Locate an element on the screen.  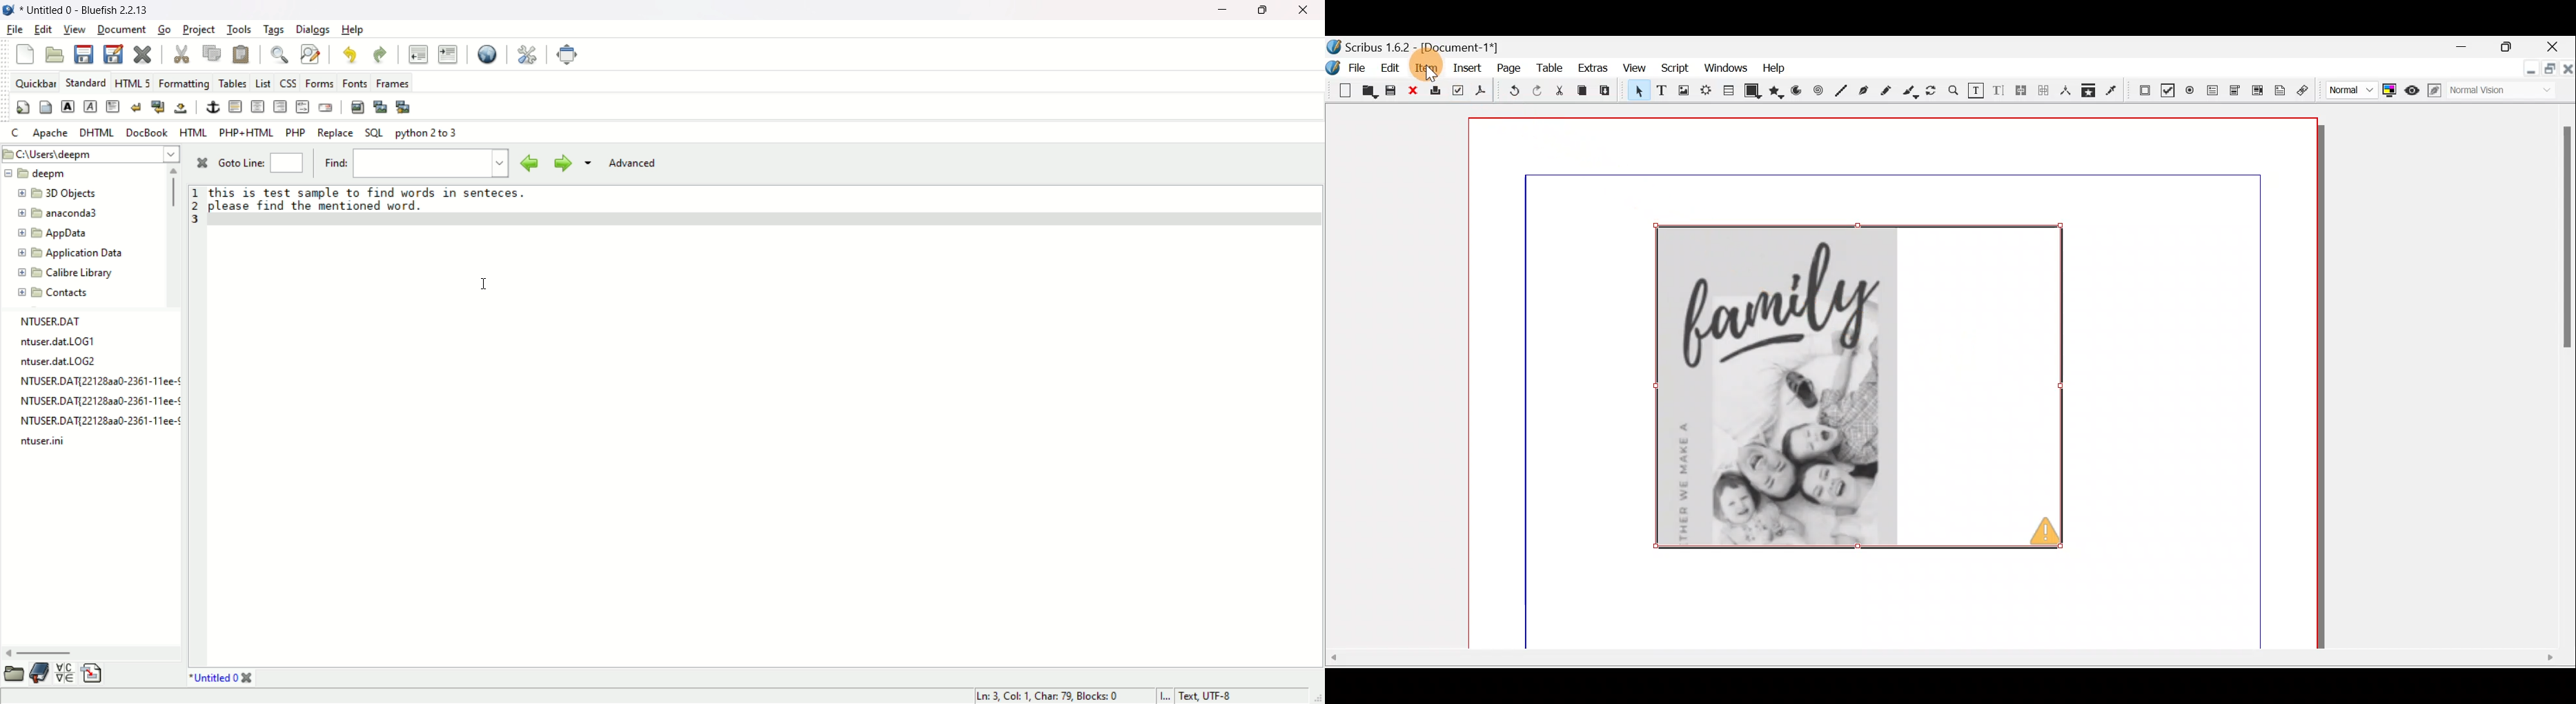
close is located at coordinates (1308, 12).